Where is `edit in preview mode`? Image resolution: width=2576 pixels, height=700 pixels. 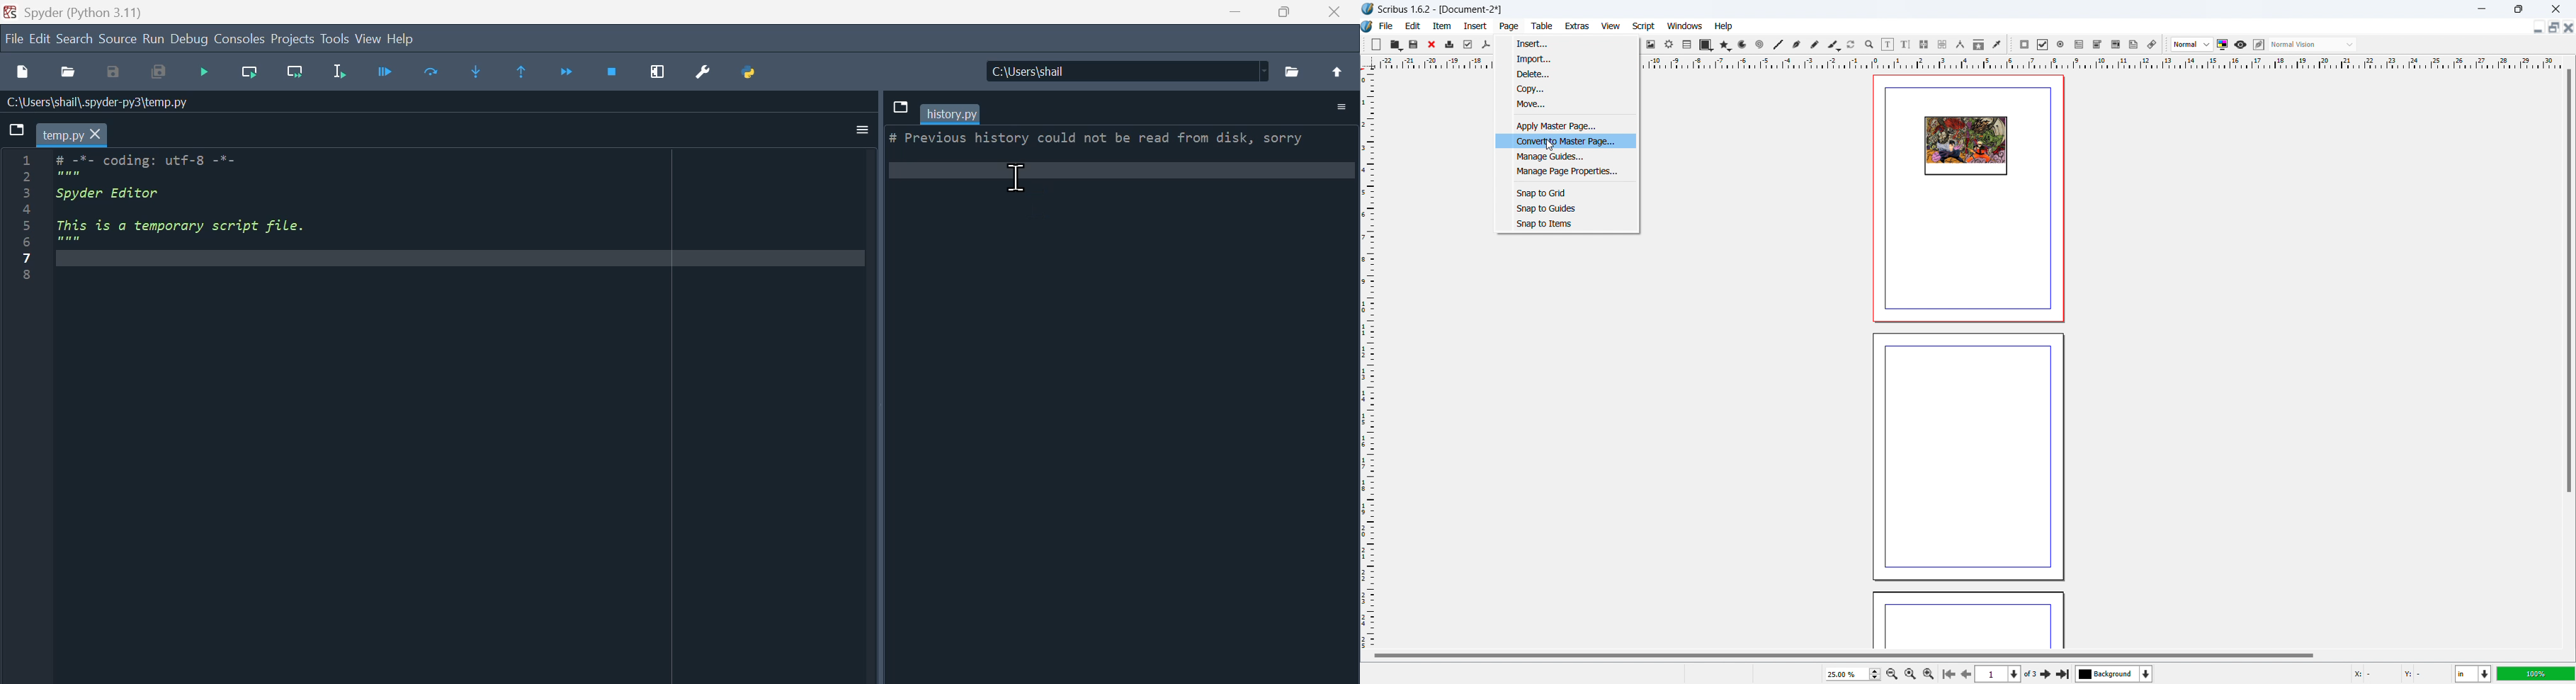 edit in preview mode is located at coordinates (2258, 45).